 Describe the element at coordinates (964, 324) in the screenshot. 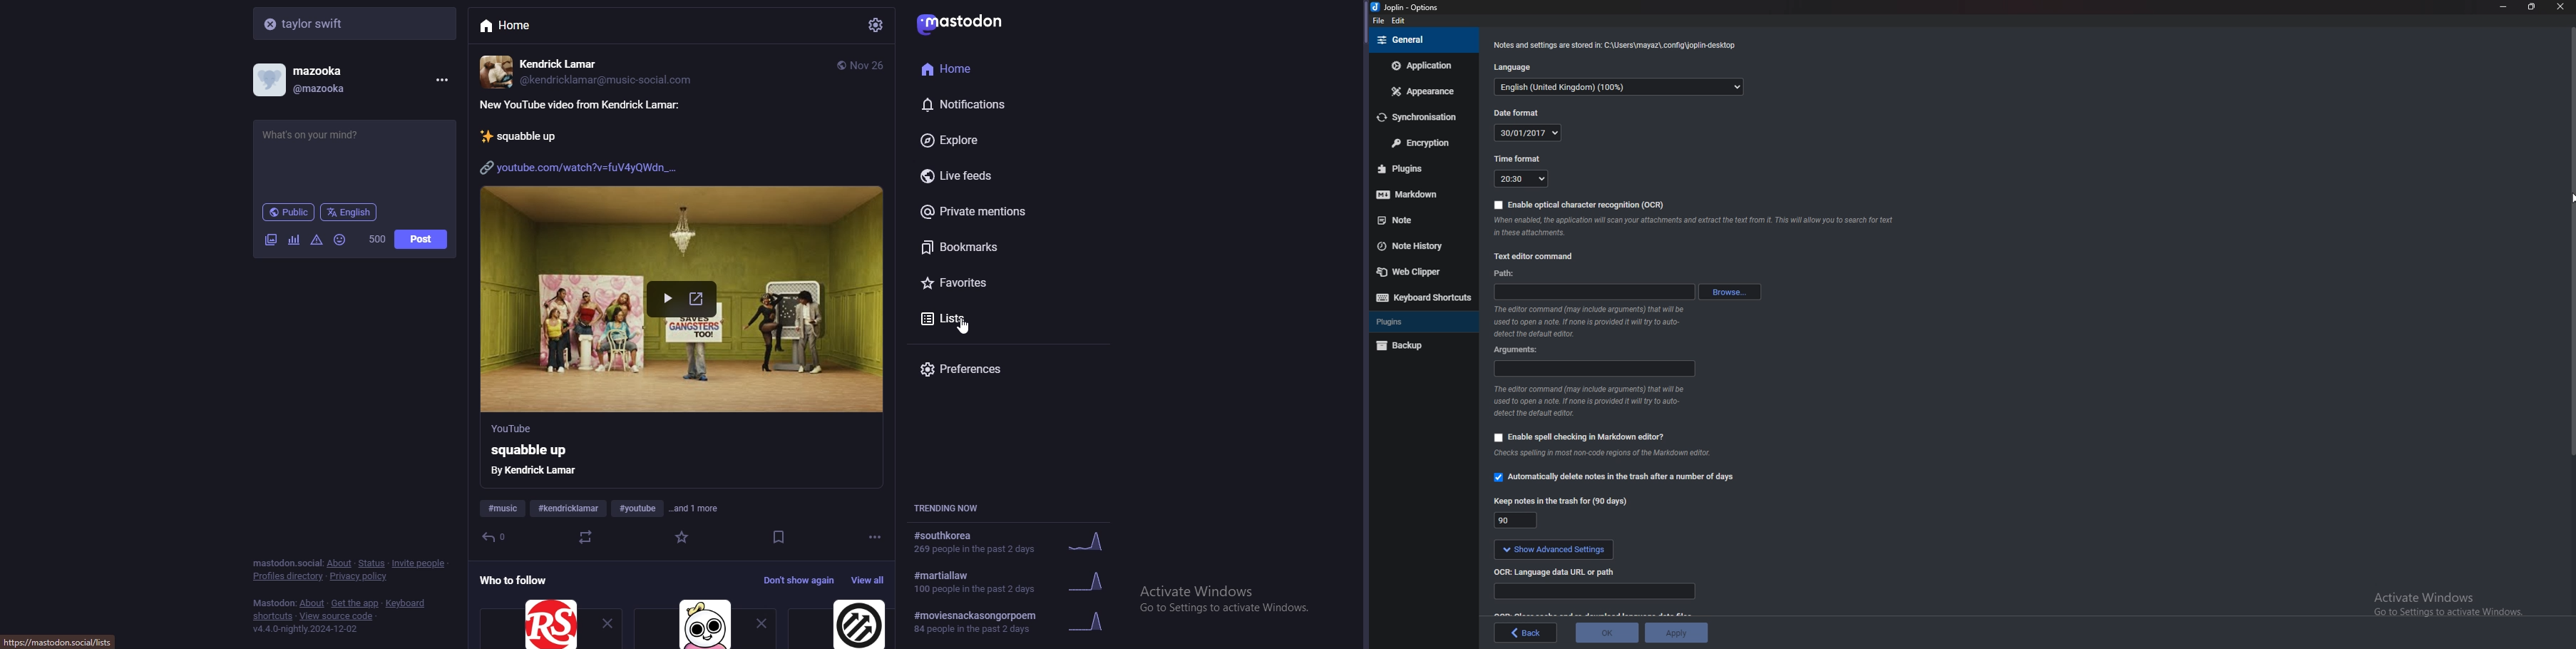

I see `cursor` at that location.